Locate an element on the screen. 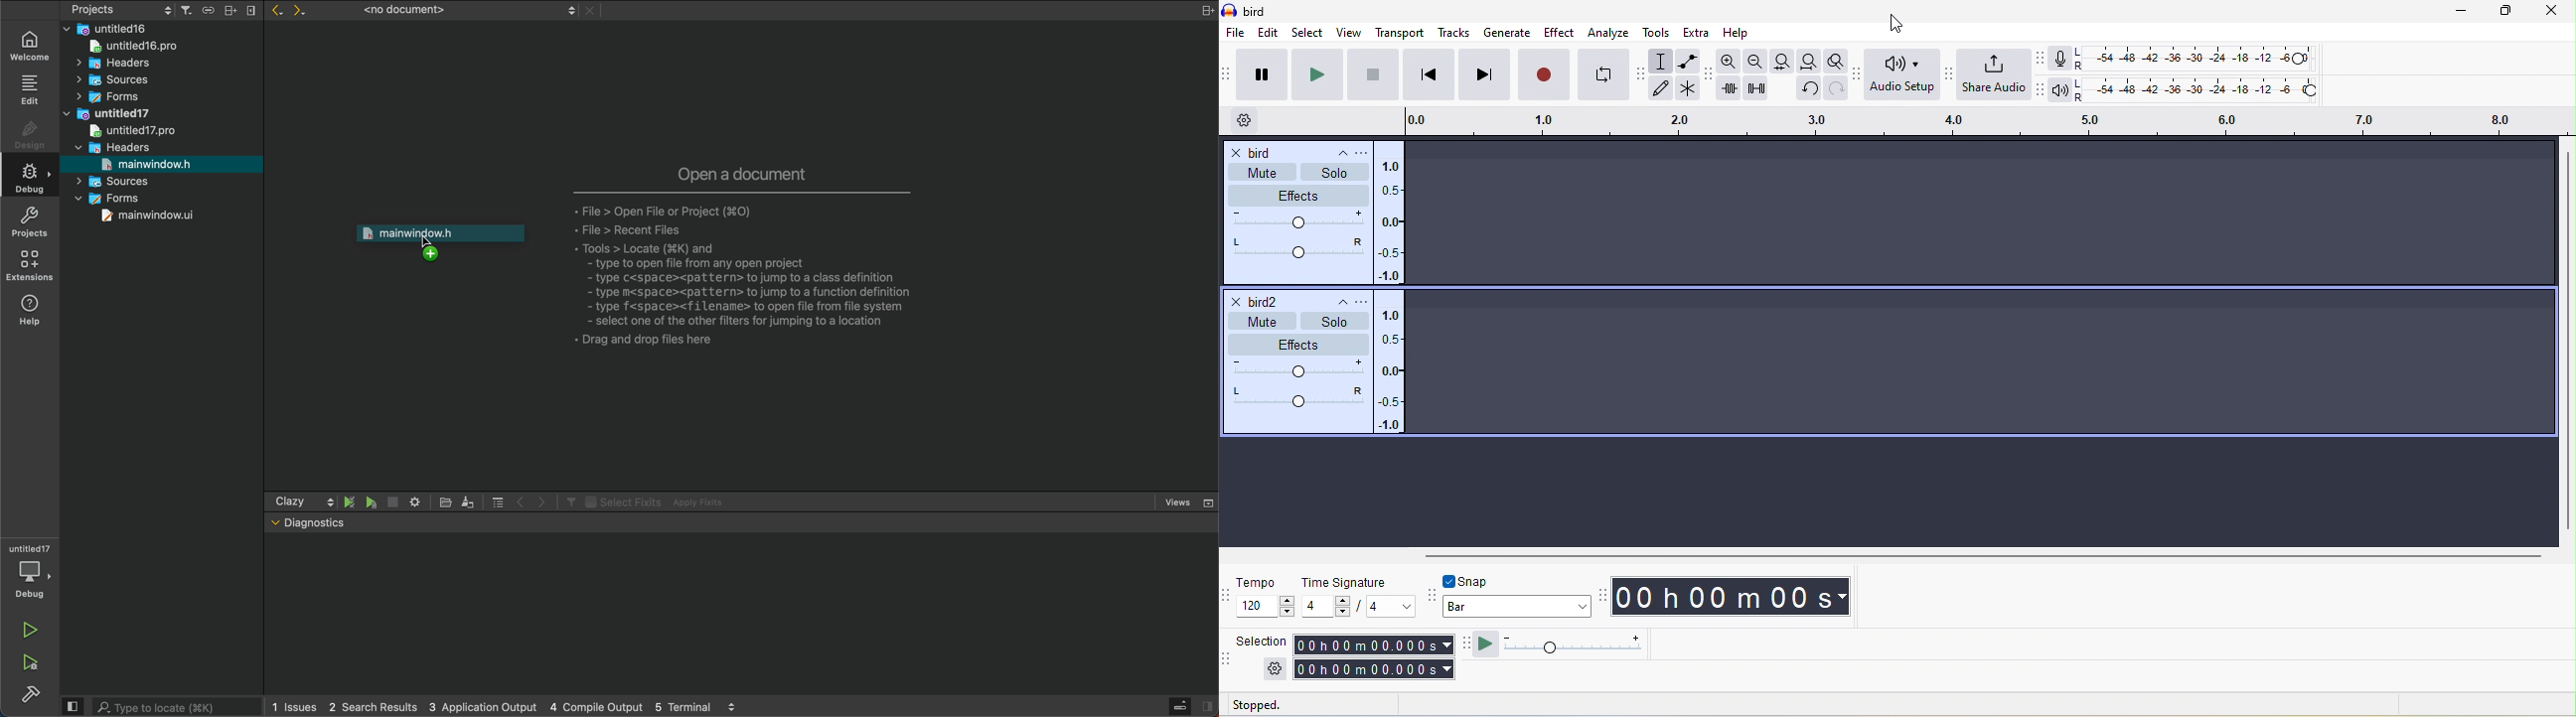 The width and height of the screenshot is (2576, 728). skip to end is located at coordinates (1486, 75).